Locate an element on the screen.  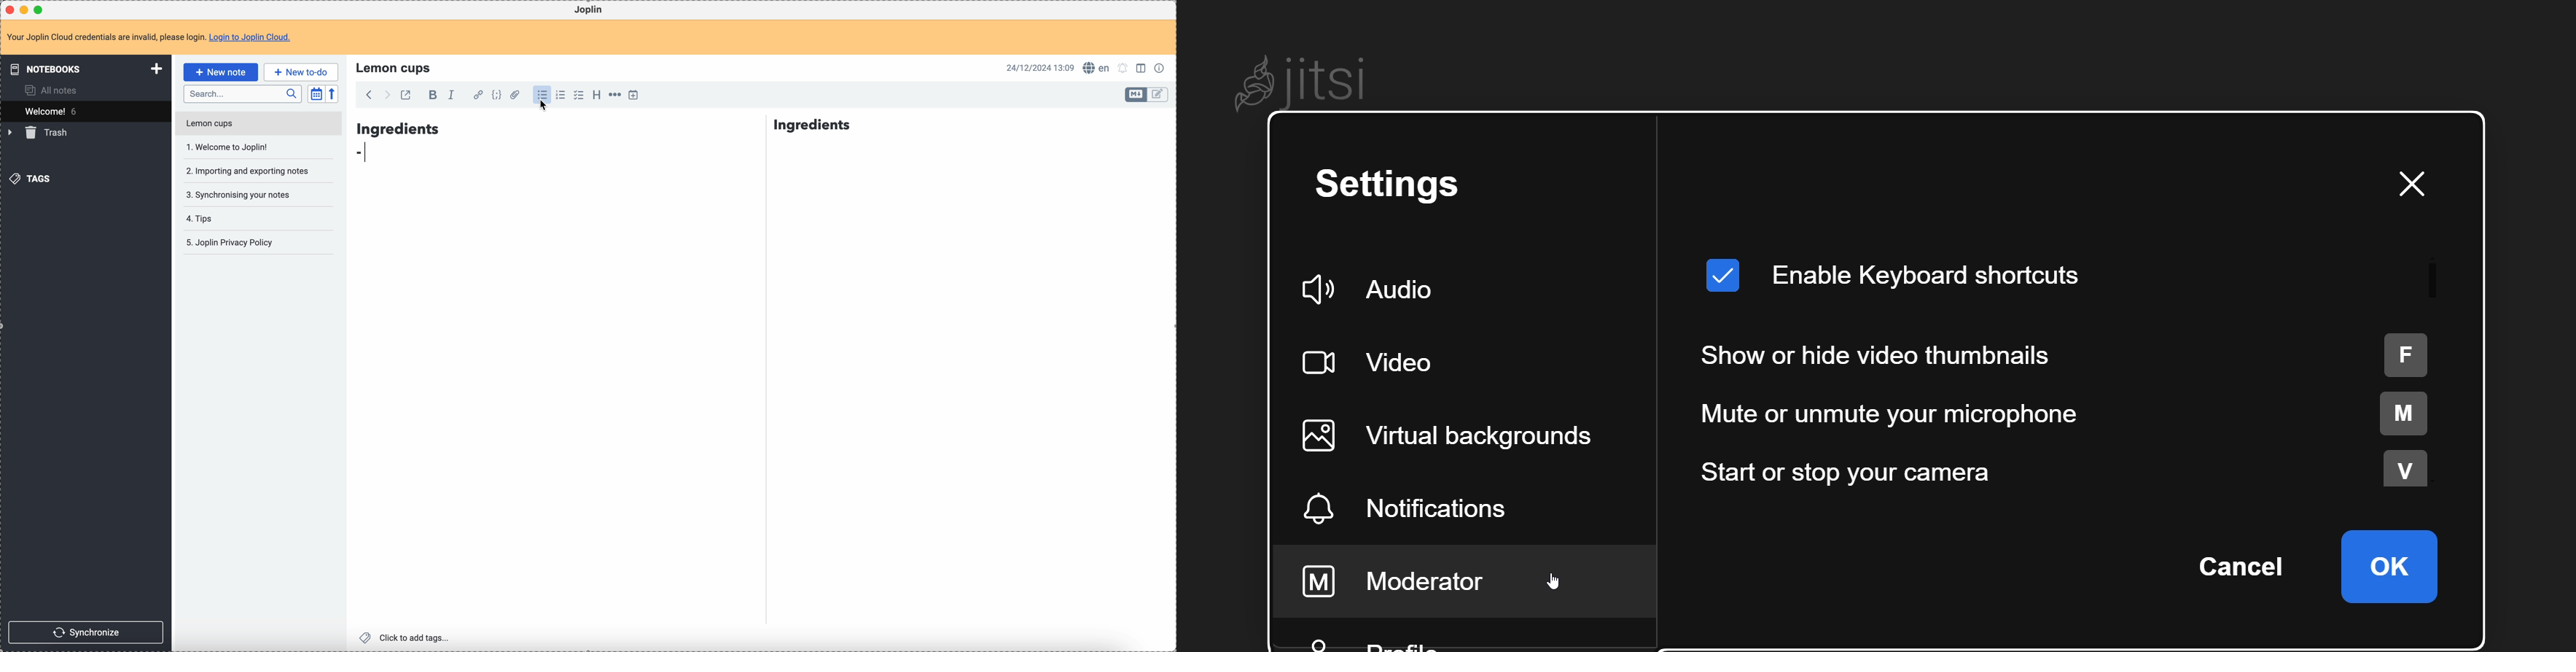
maximize is located at coordinates (41, 9).